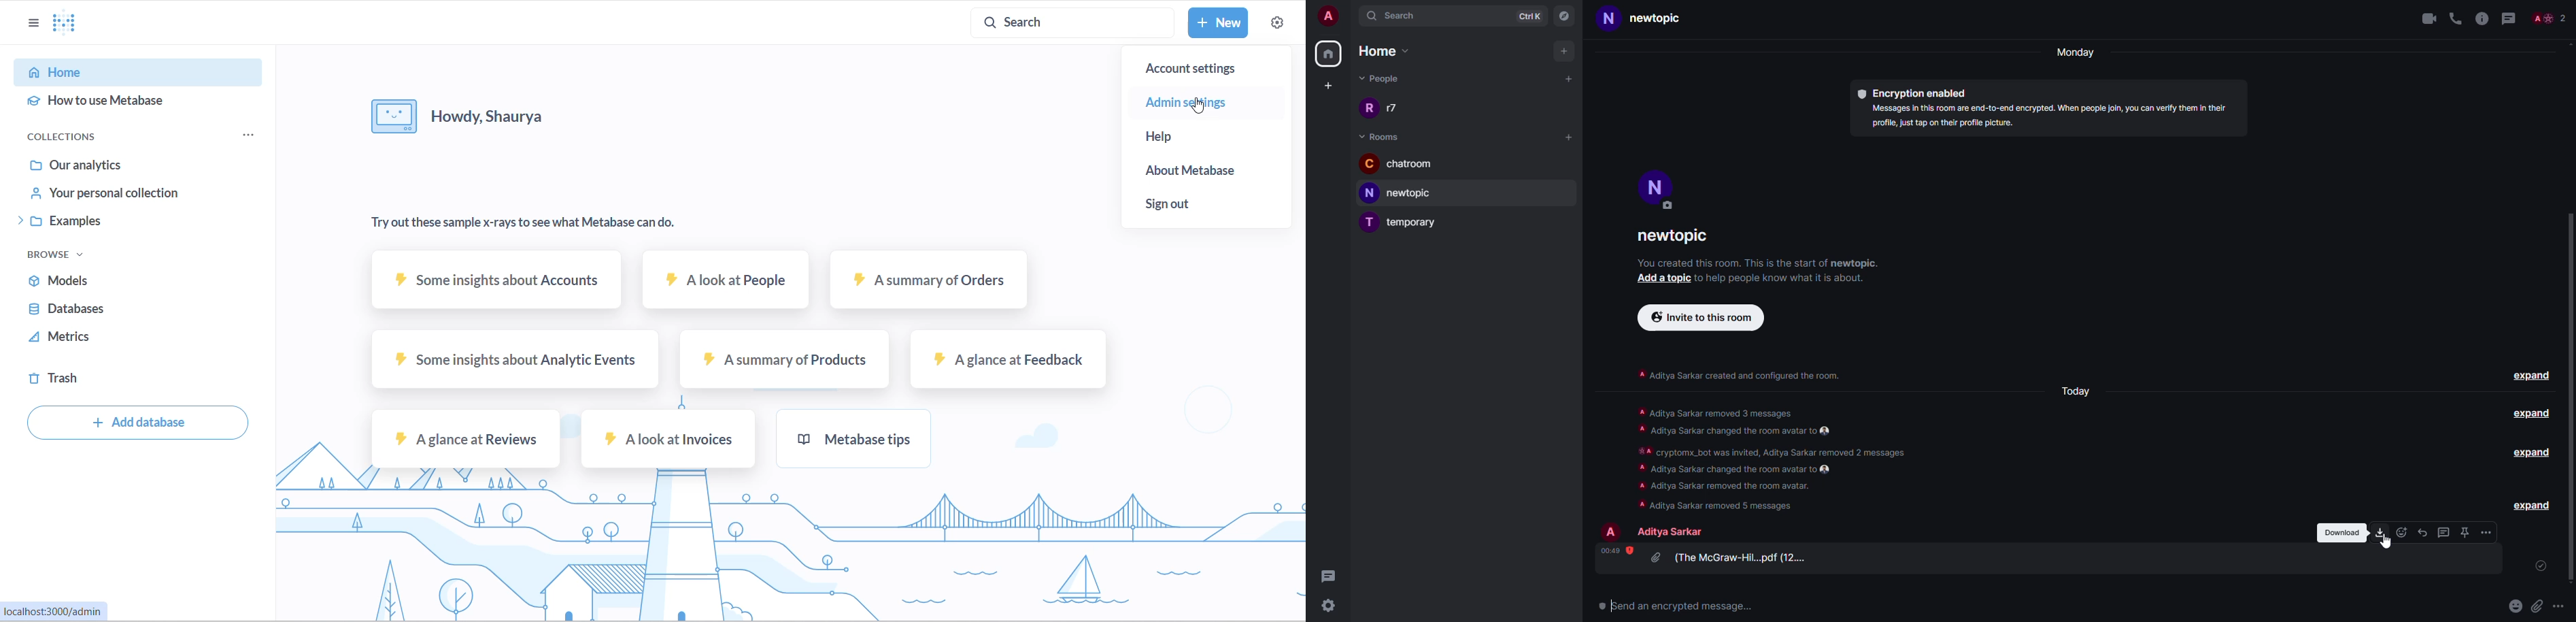  I want to click on create space, so click(1328, 84).